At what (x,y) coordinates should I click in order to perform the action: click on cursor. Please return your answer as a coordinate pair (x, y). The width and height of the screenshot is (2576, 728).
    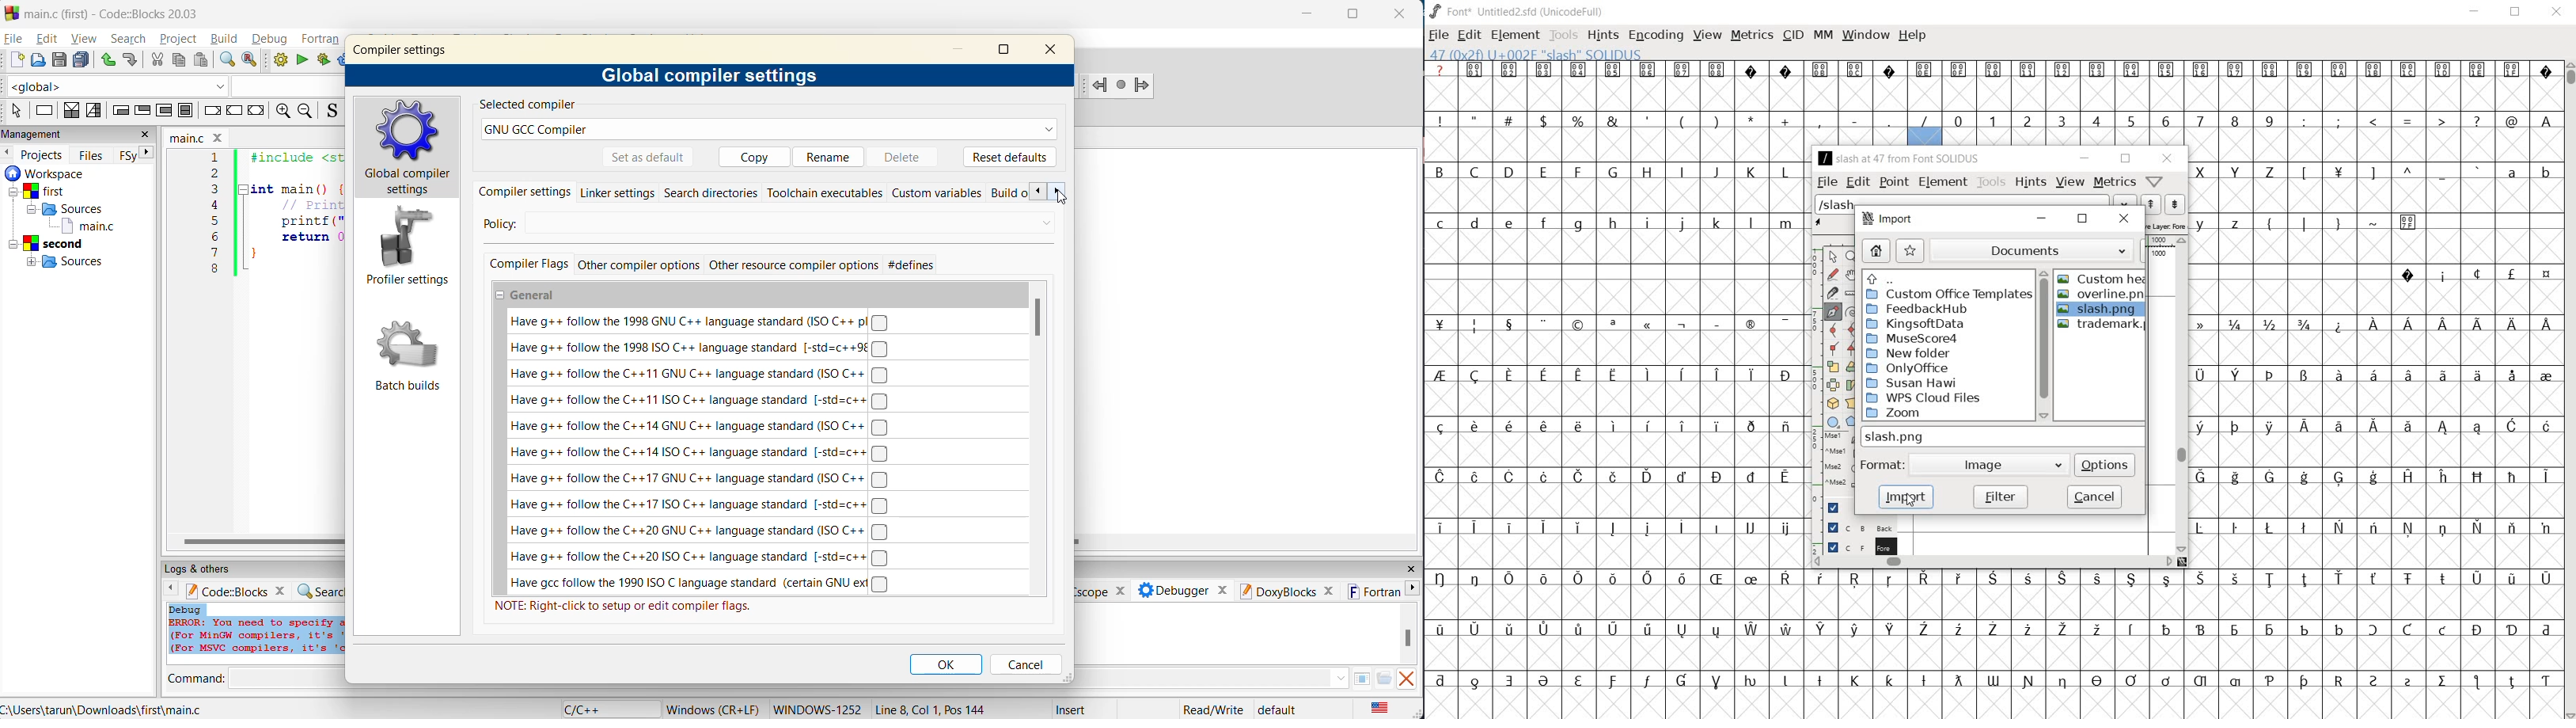
    Looking at the image, I should click on (1910, 501).